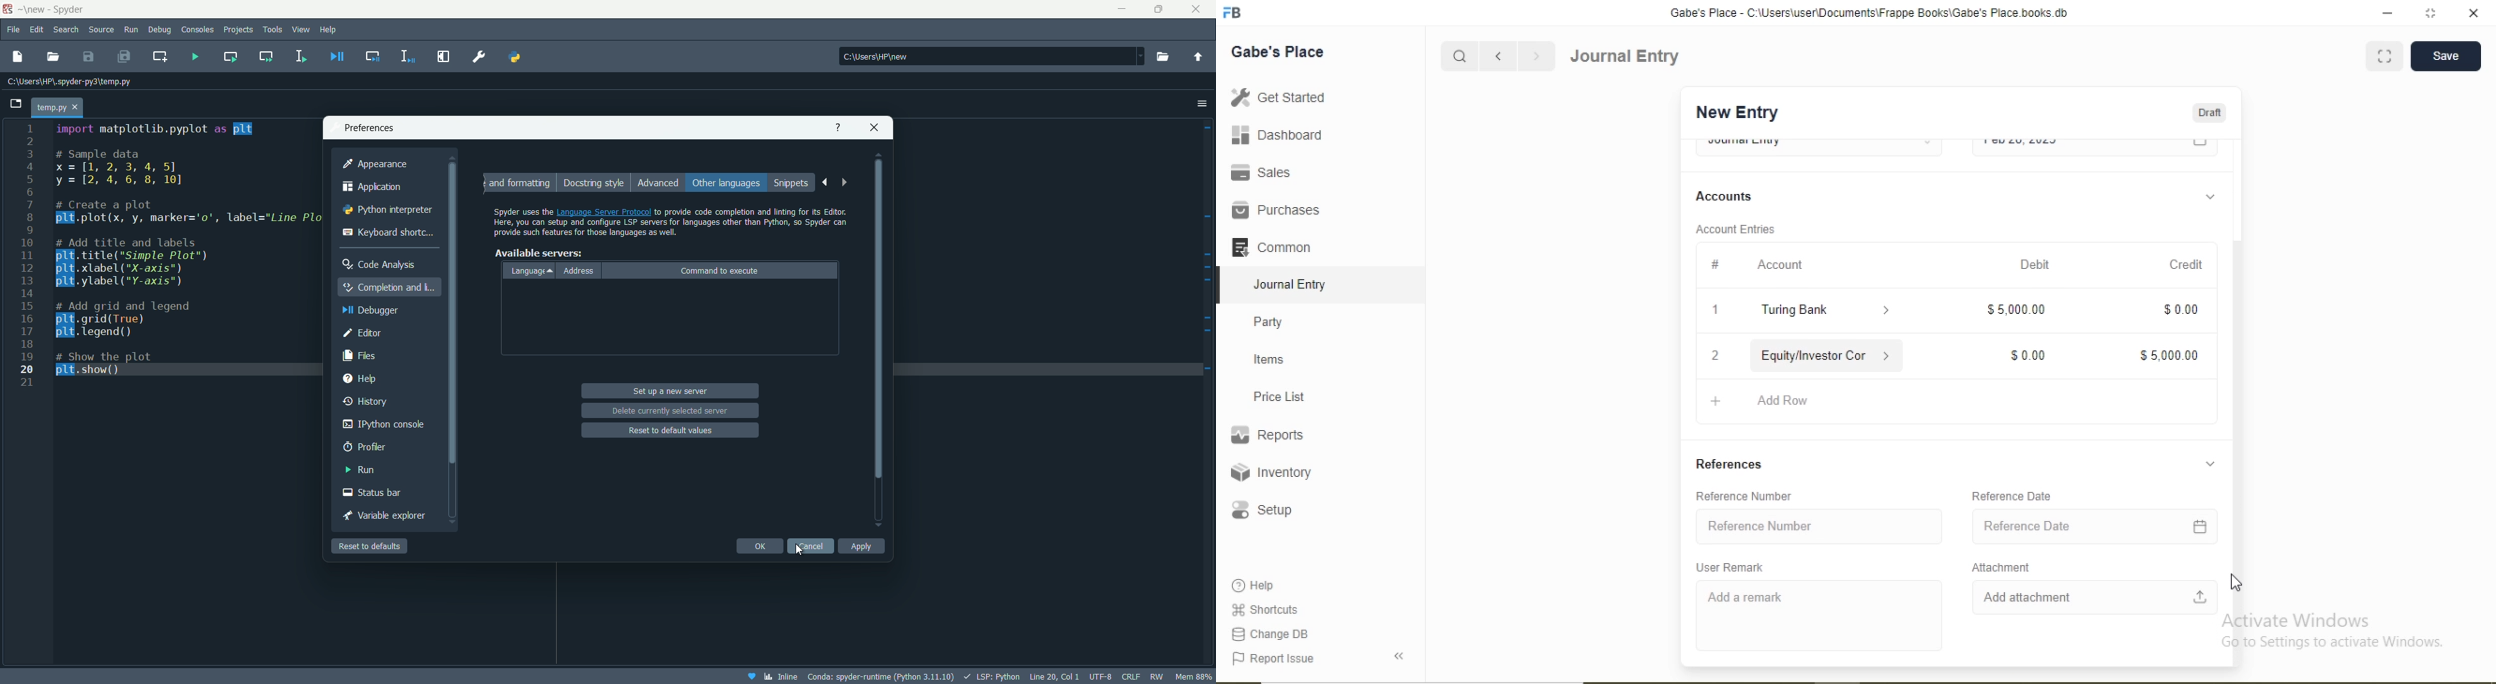 Image resolution: width=2520 pixels, height=700 pixels. Describe the element at coordinates (367, 311) in the screenshot. I see `debugger` at that location.